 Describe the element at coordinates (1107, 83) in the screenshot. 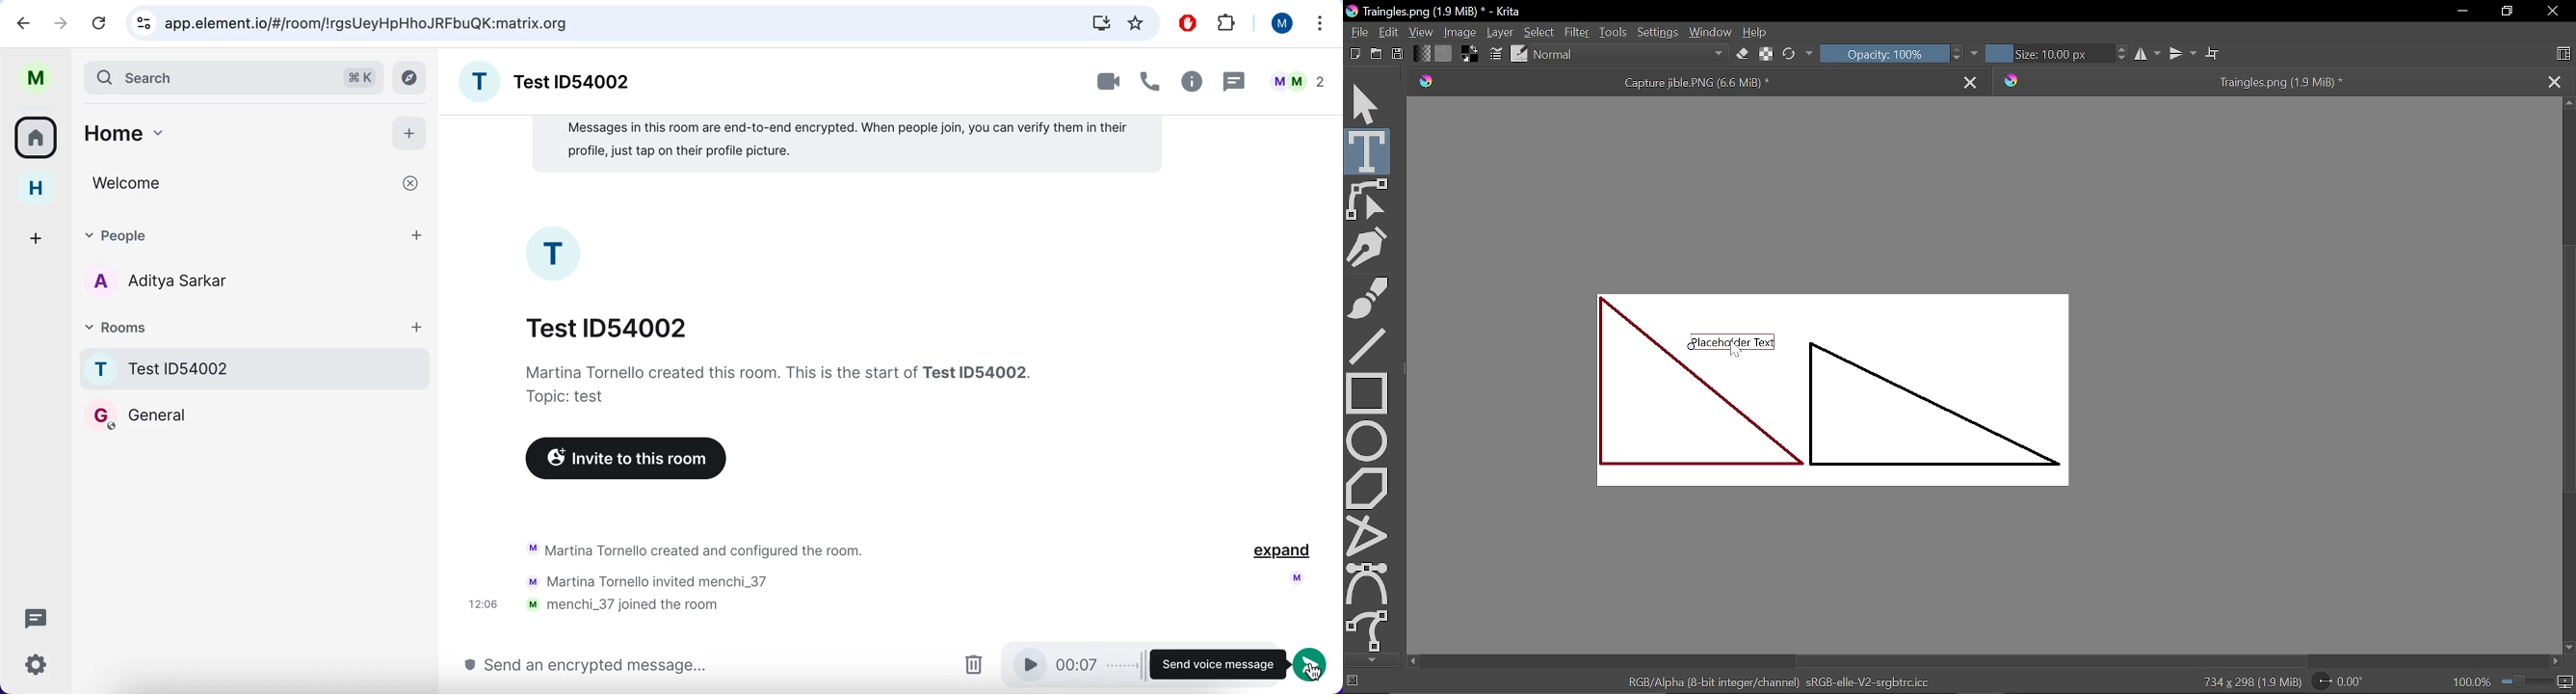

I see `videocall` at that location.